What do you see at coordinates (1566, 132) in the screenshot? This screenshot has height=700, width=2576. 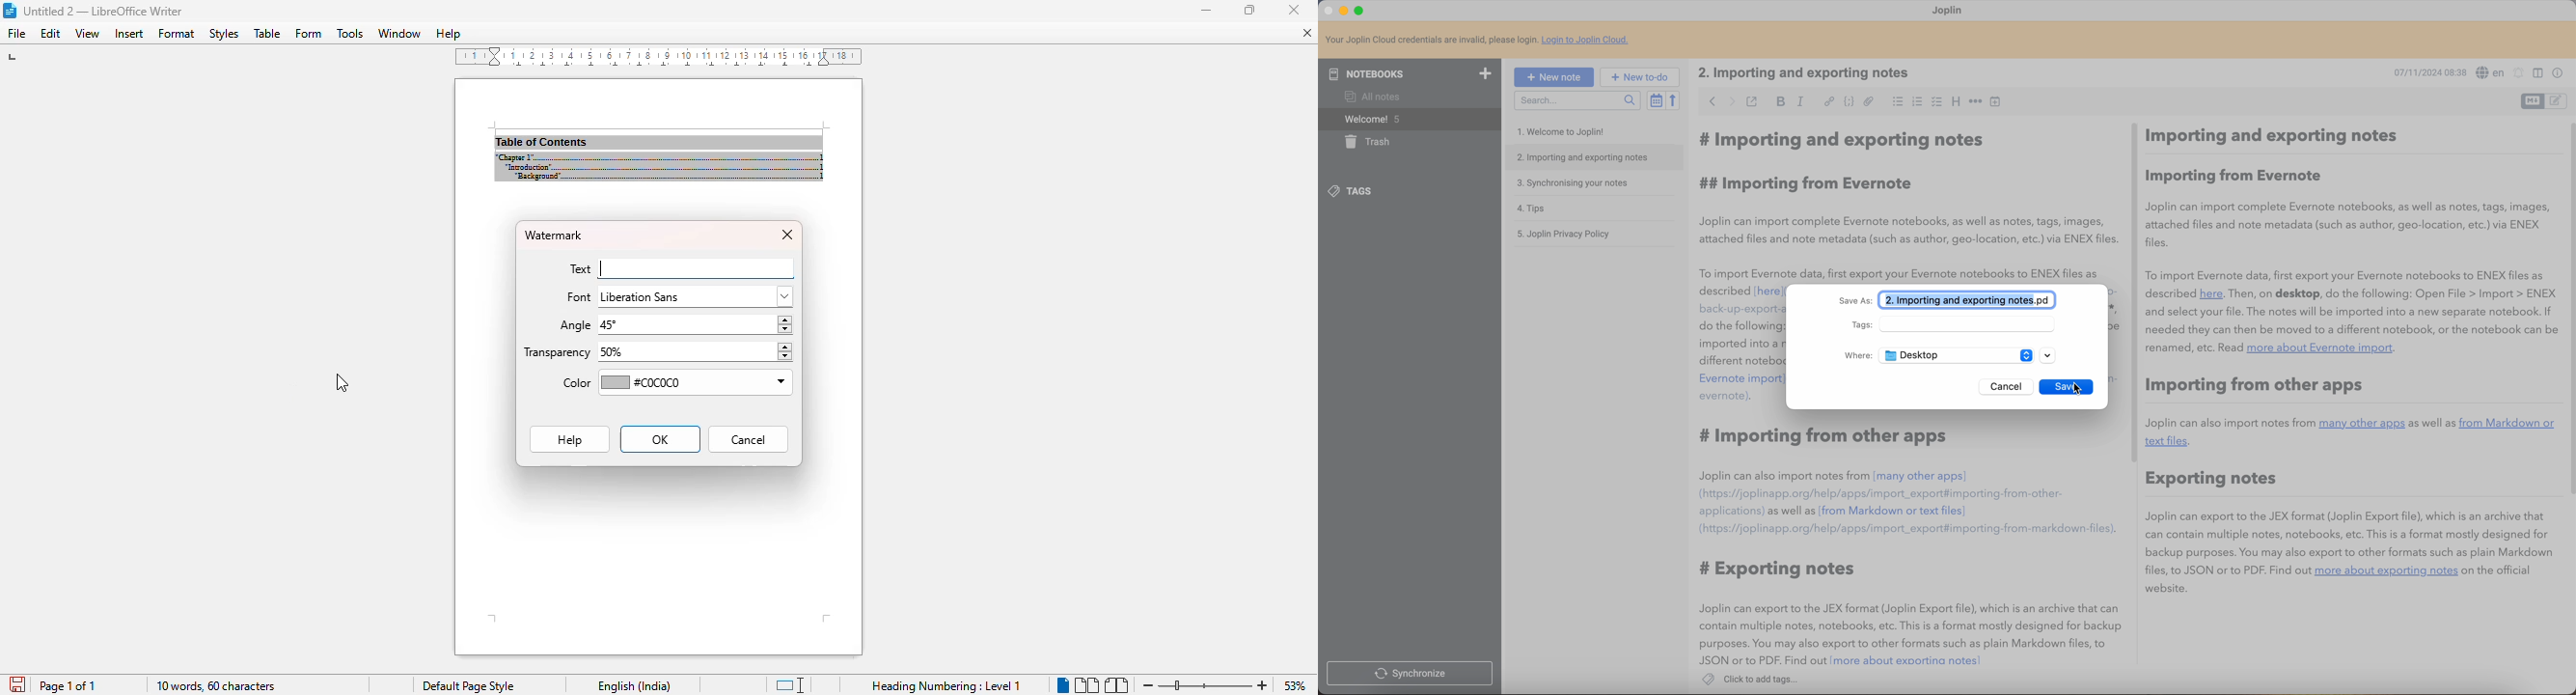 I see `welcome to Joplin note` at bounding box center [1566, 132].